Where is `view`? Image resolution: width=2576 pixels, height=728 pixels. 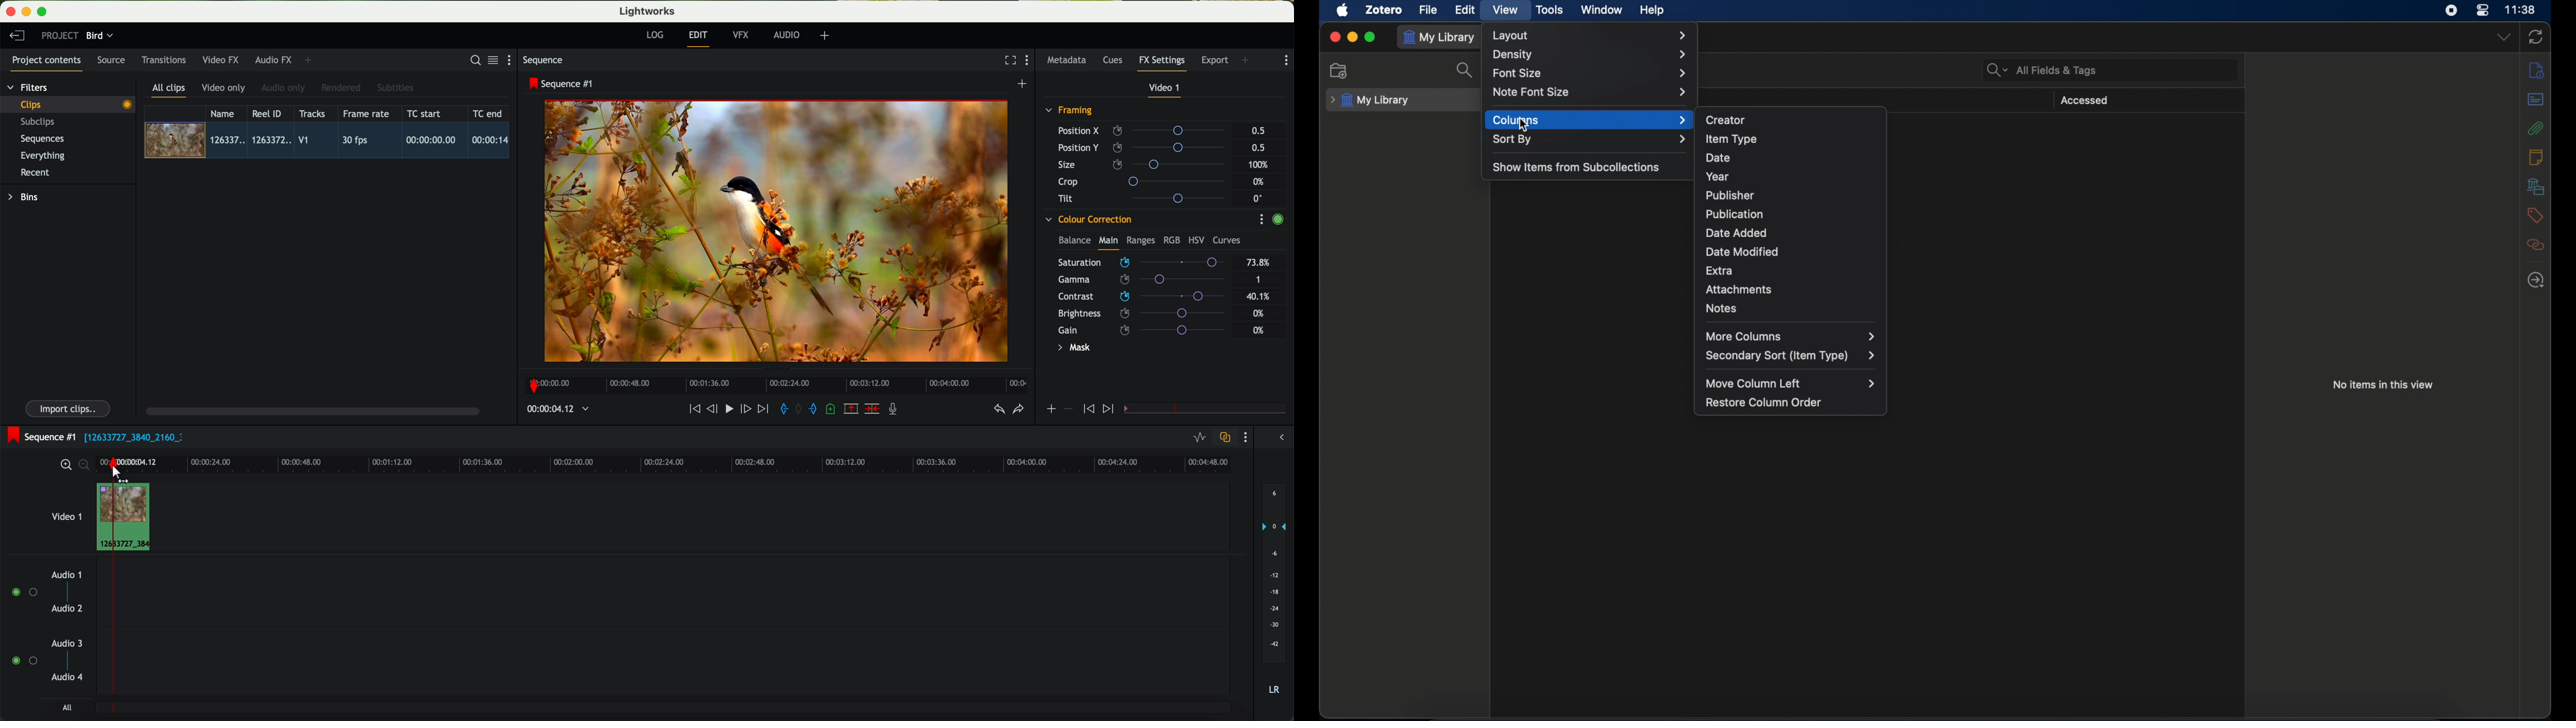 view is located at coordinates (1505, 10).